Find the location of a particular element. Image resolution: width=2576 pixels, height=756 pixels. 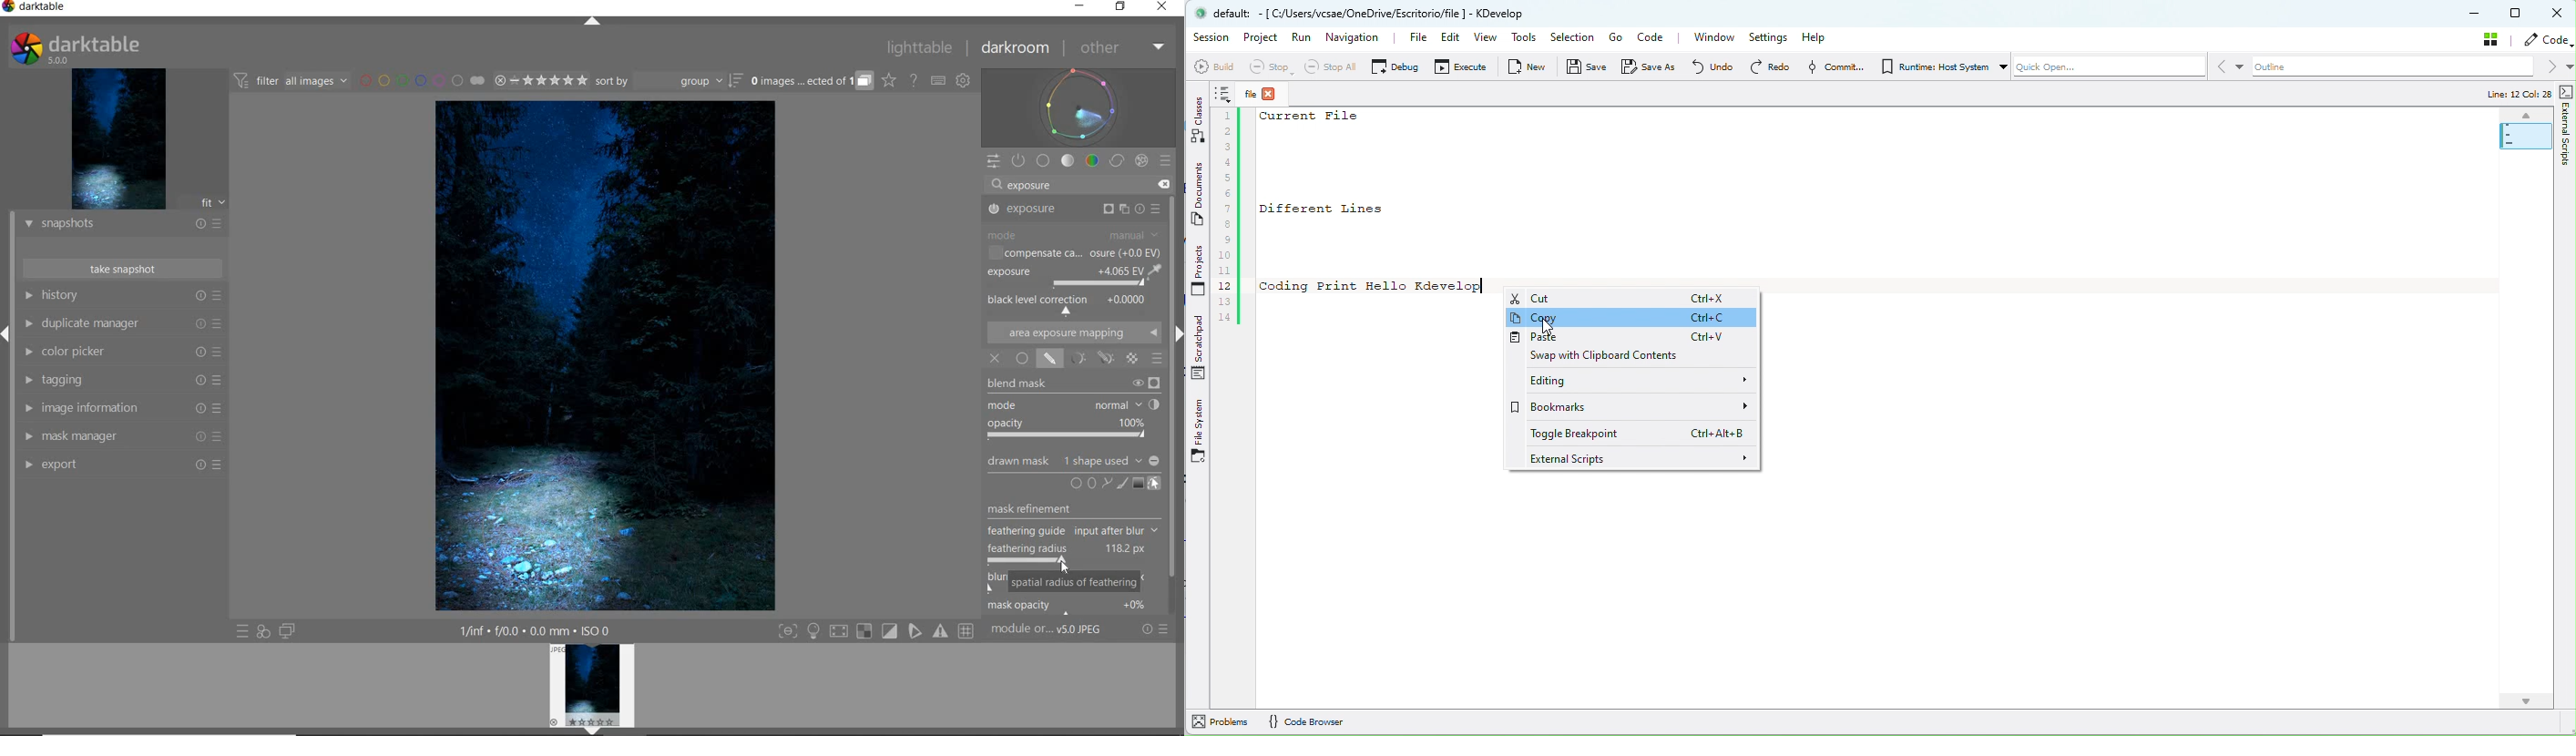

BLEND MASK is located at coordinates (1075, 407).